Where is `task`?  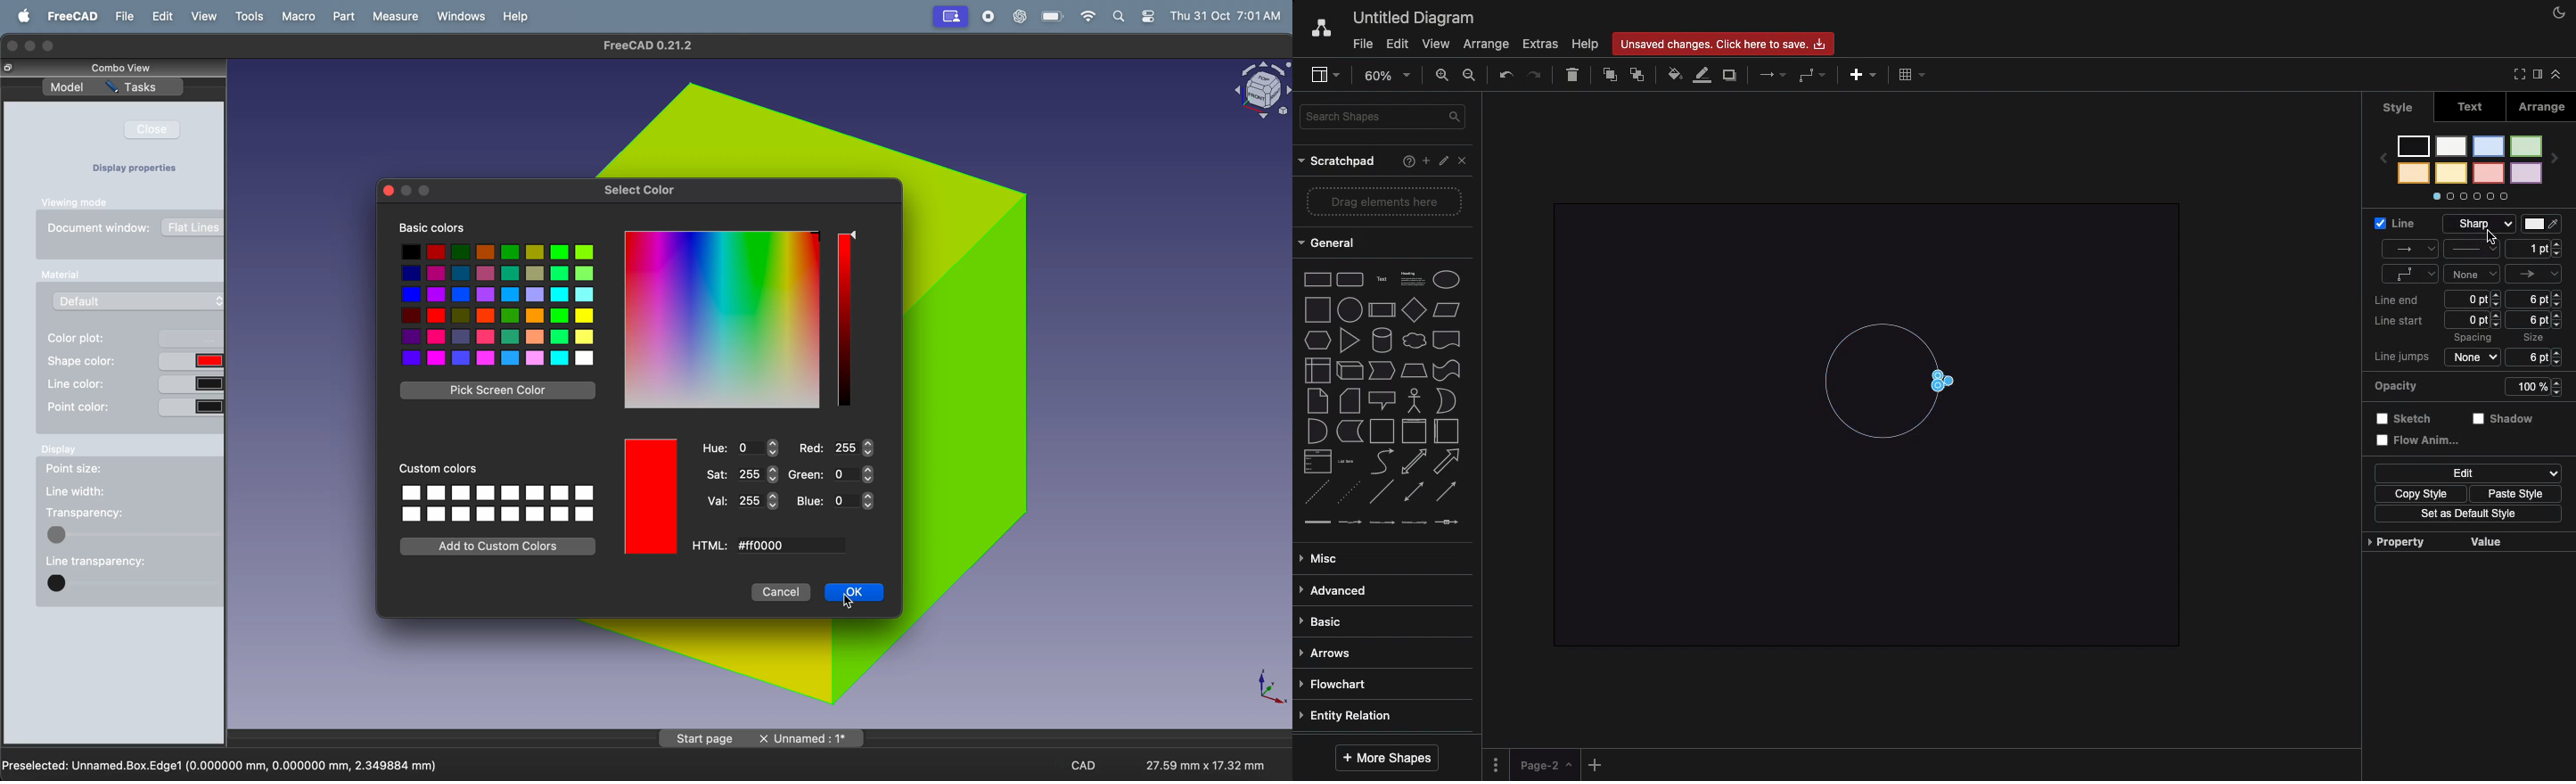 task is located at coordinates (140, 89).